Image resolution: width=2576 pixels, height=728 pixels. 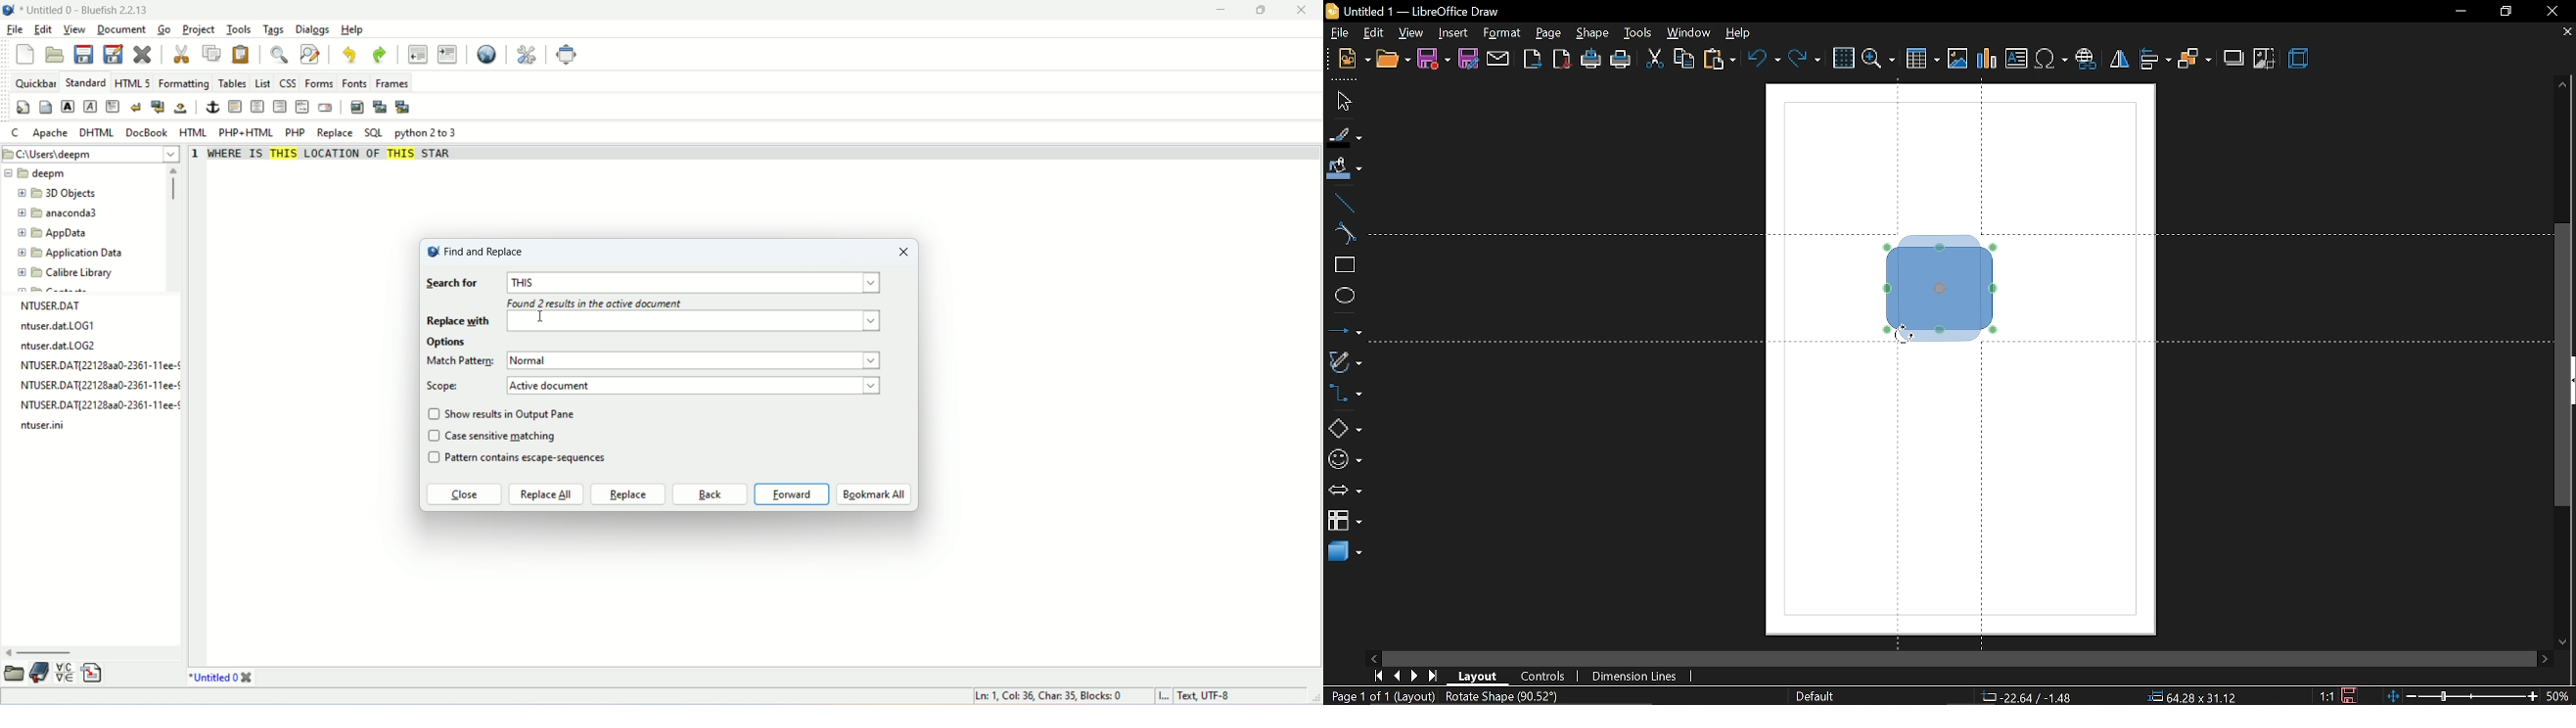 What do you see at coordinates (1343, 298) in the screenshot?
I see `ellipse` at bounding box center [1343, 298].